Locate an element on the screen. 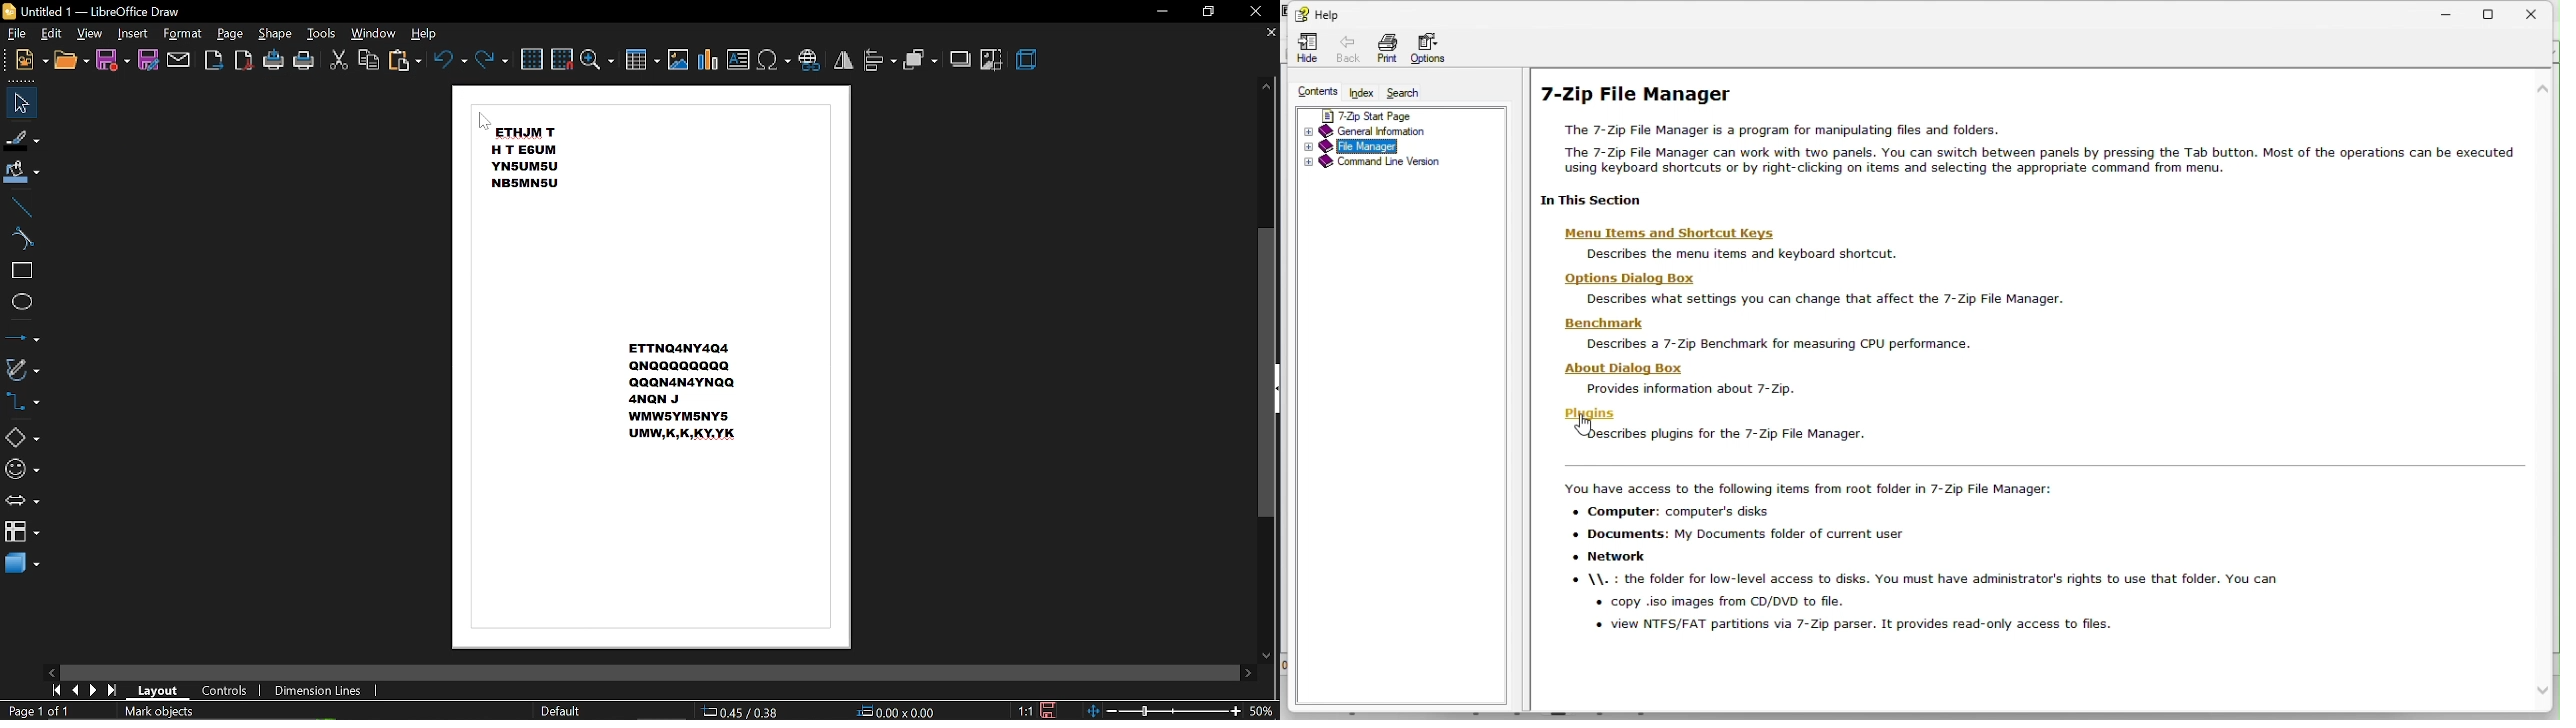  curve is located at coordinates (21, 238).